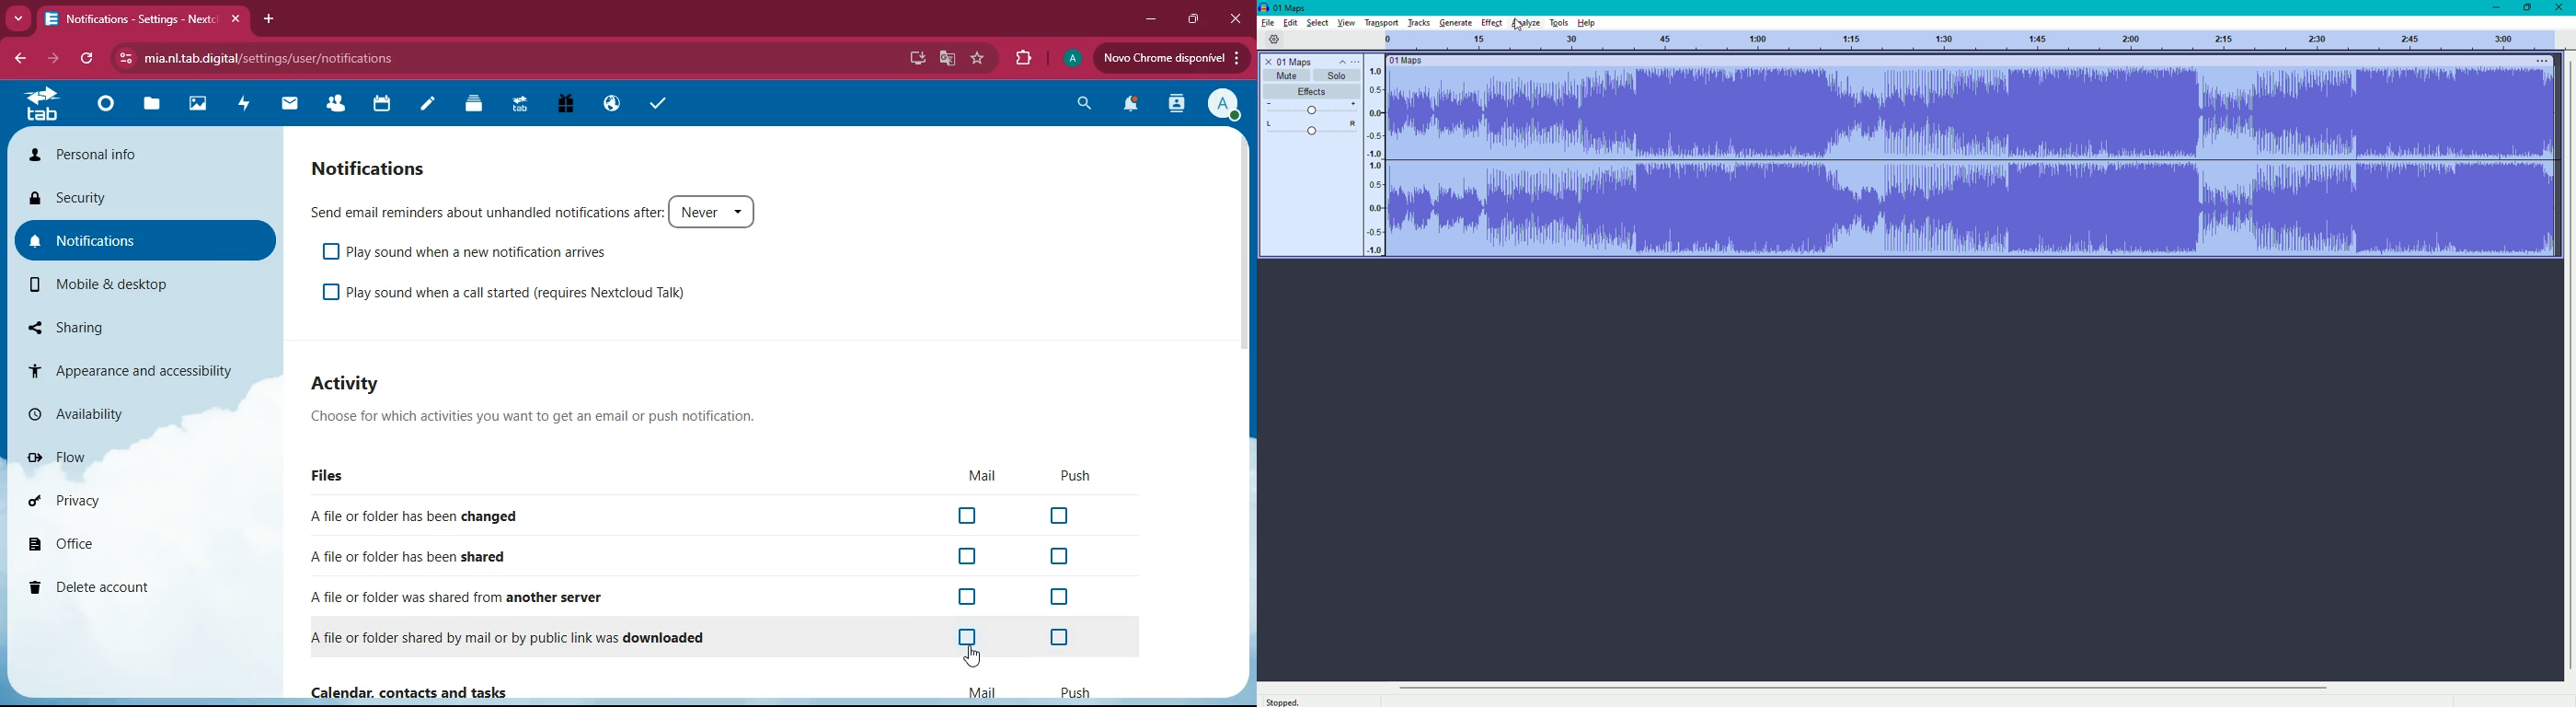 The image size is (2576, 728). Describe the element at coordinates (974, 657) in the screenshot. I see `pointing cursor` at that location.